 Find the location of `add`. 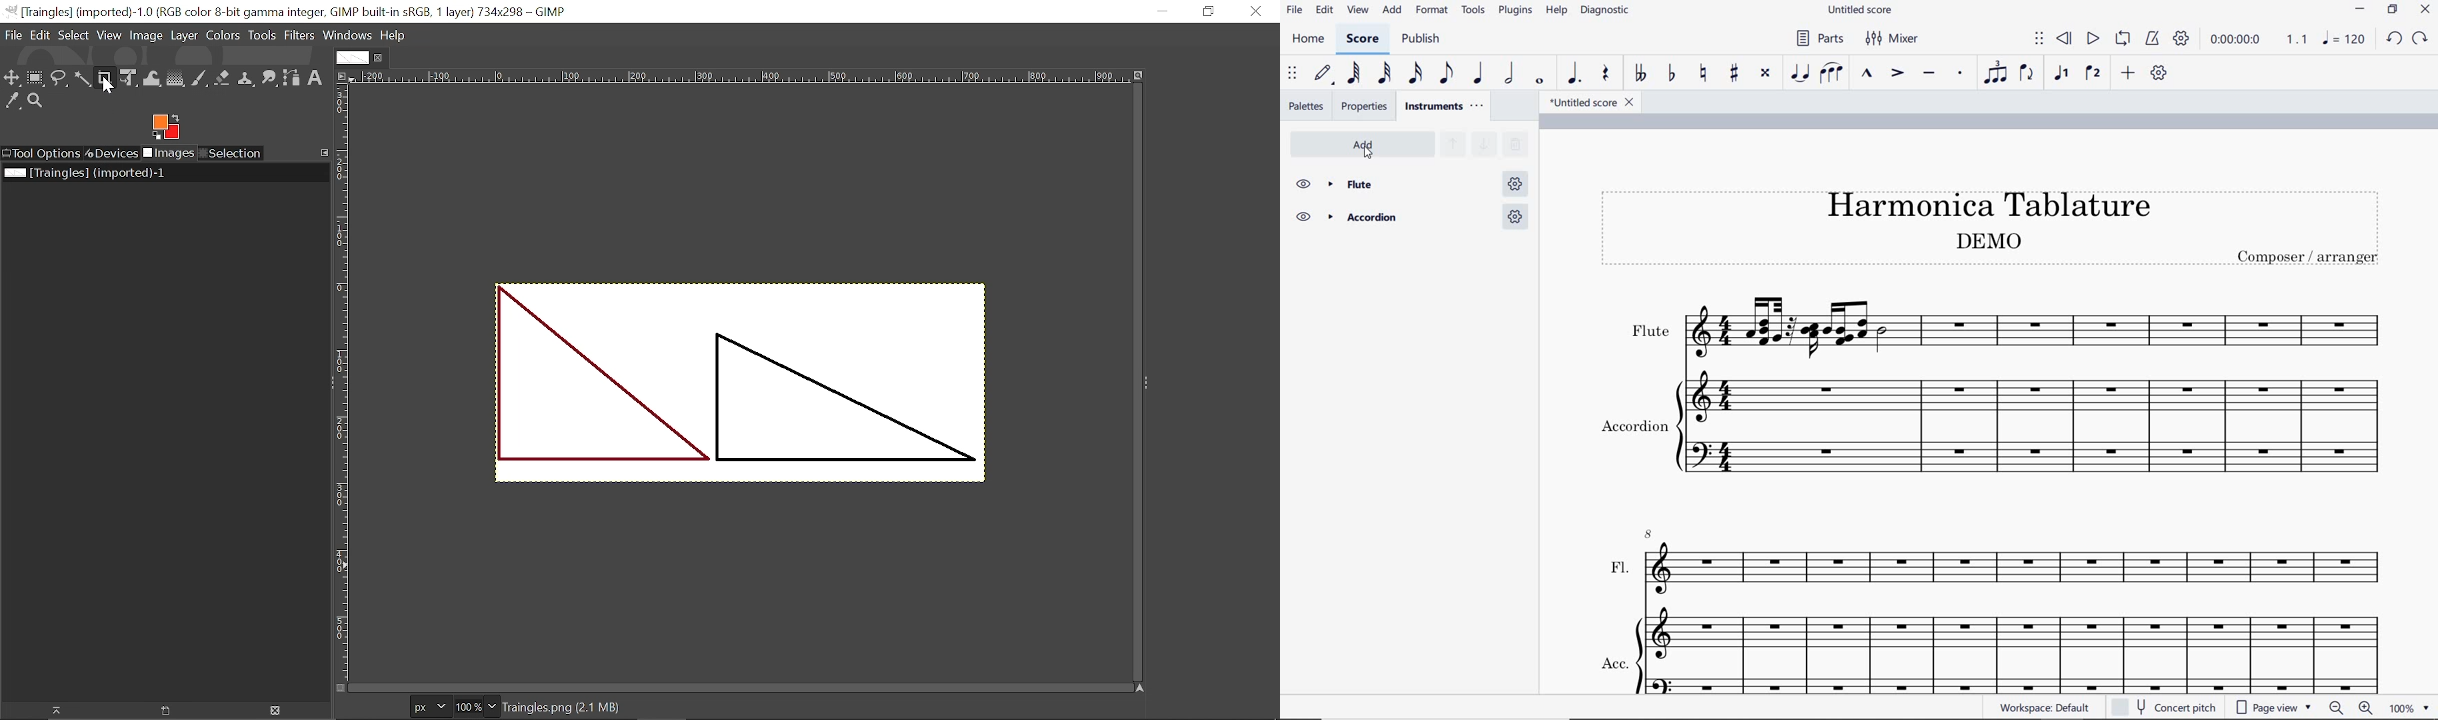

add is located at coordinates (1366, 141).